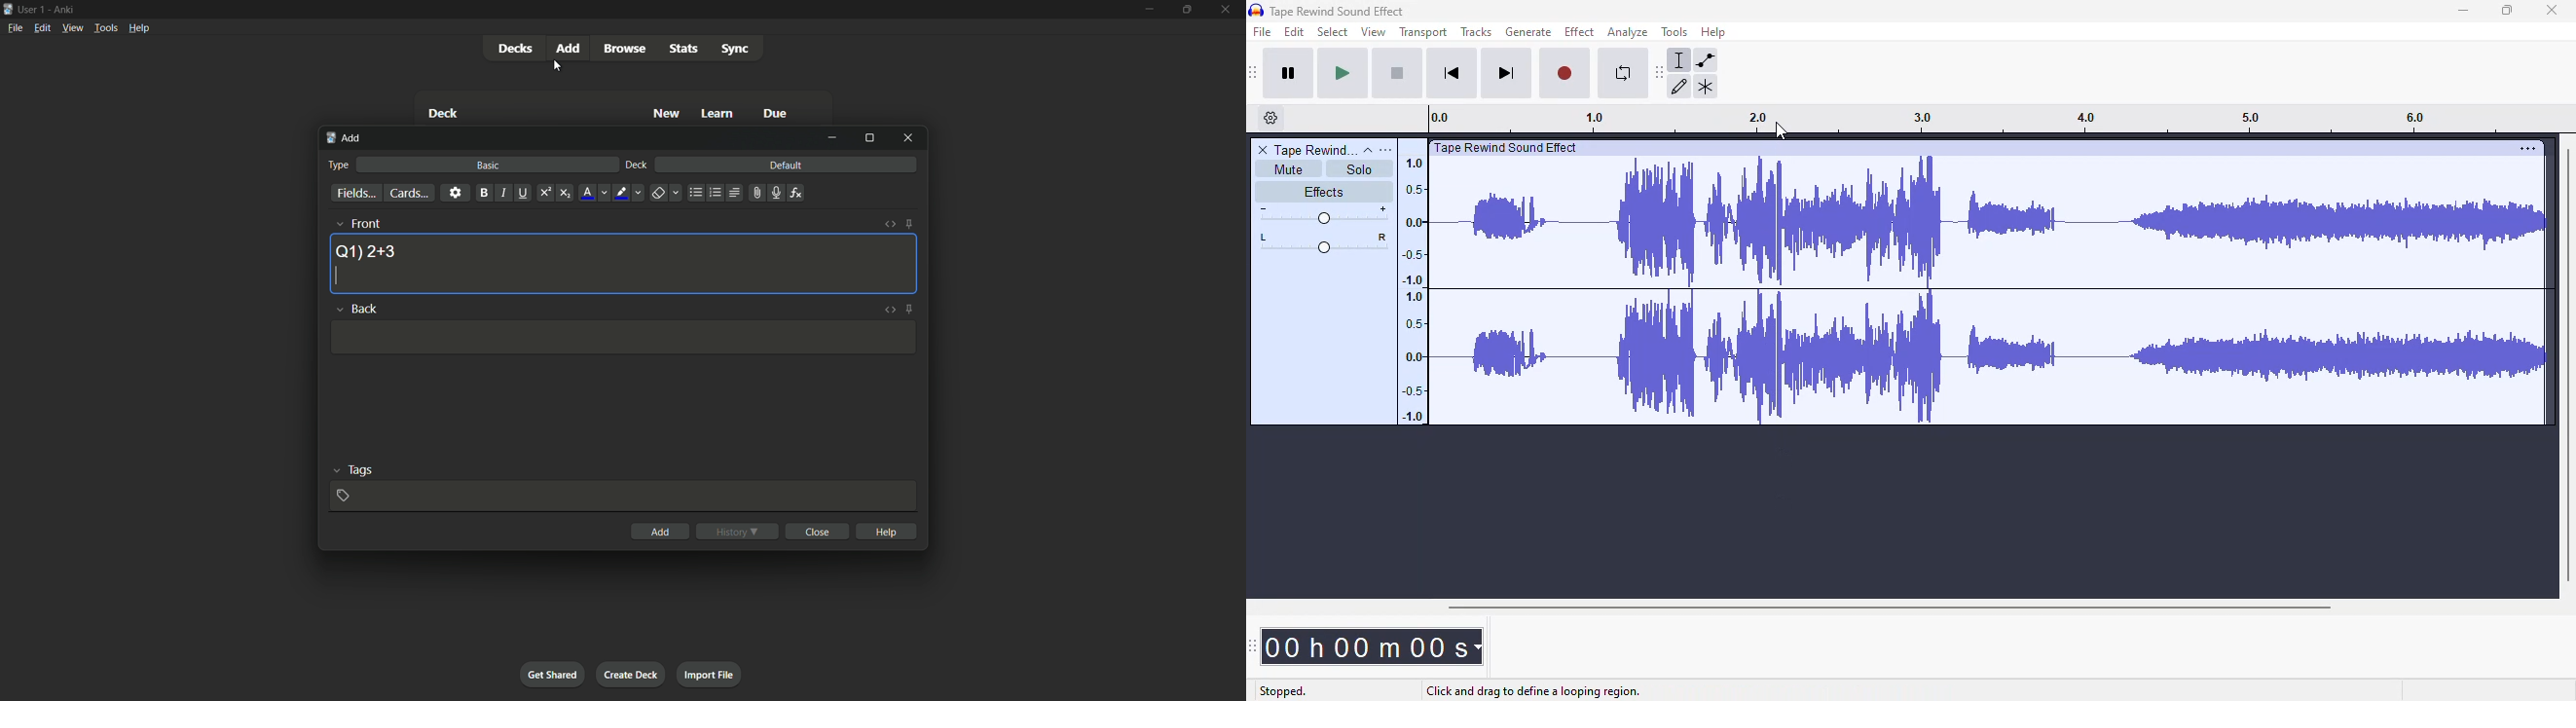  I want to click on maximize, so click(1185, 9).